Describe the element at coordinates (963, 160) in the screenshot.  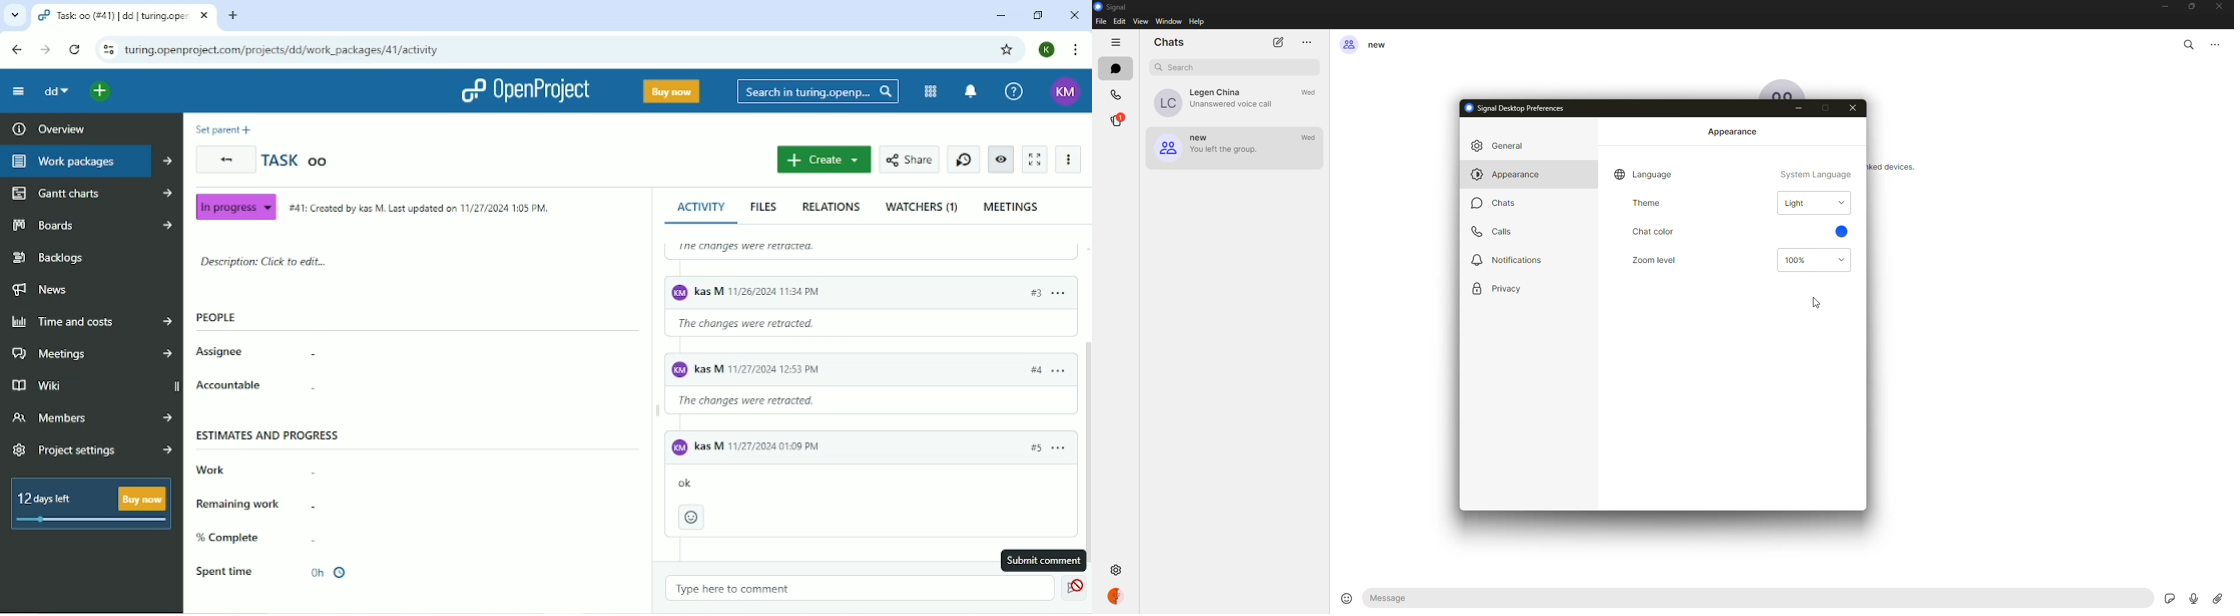
I see `Start new timer` at that location.